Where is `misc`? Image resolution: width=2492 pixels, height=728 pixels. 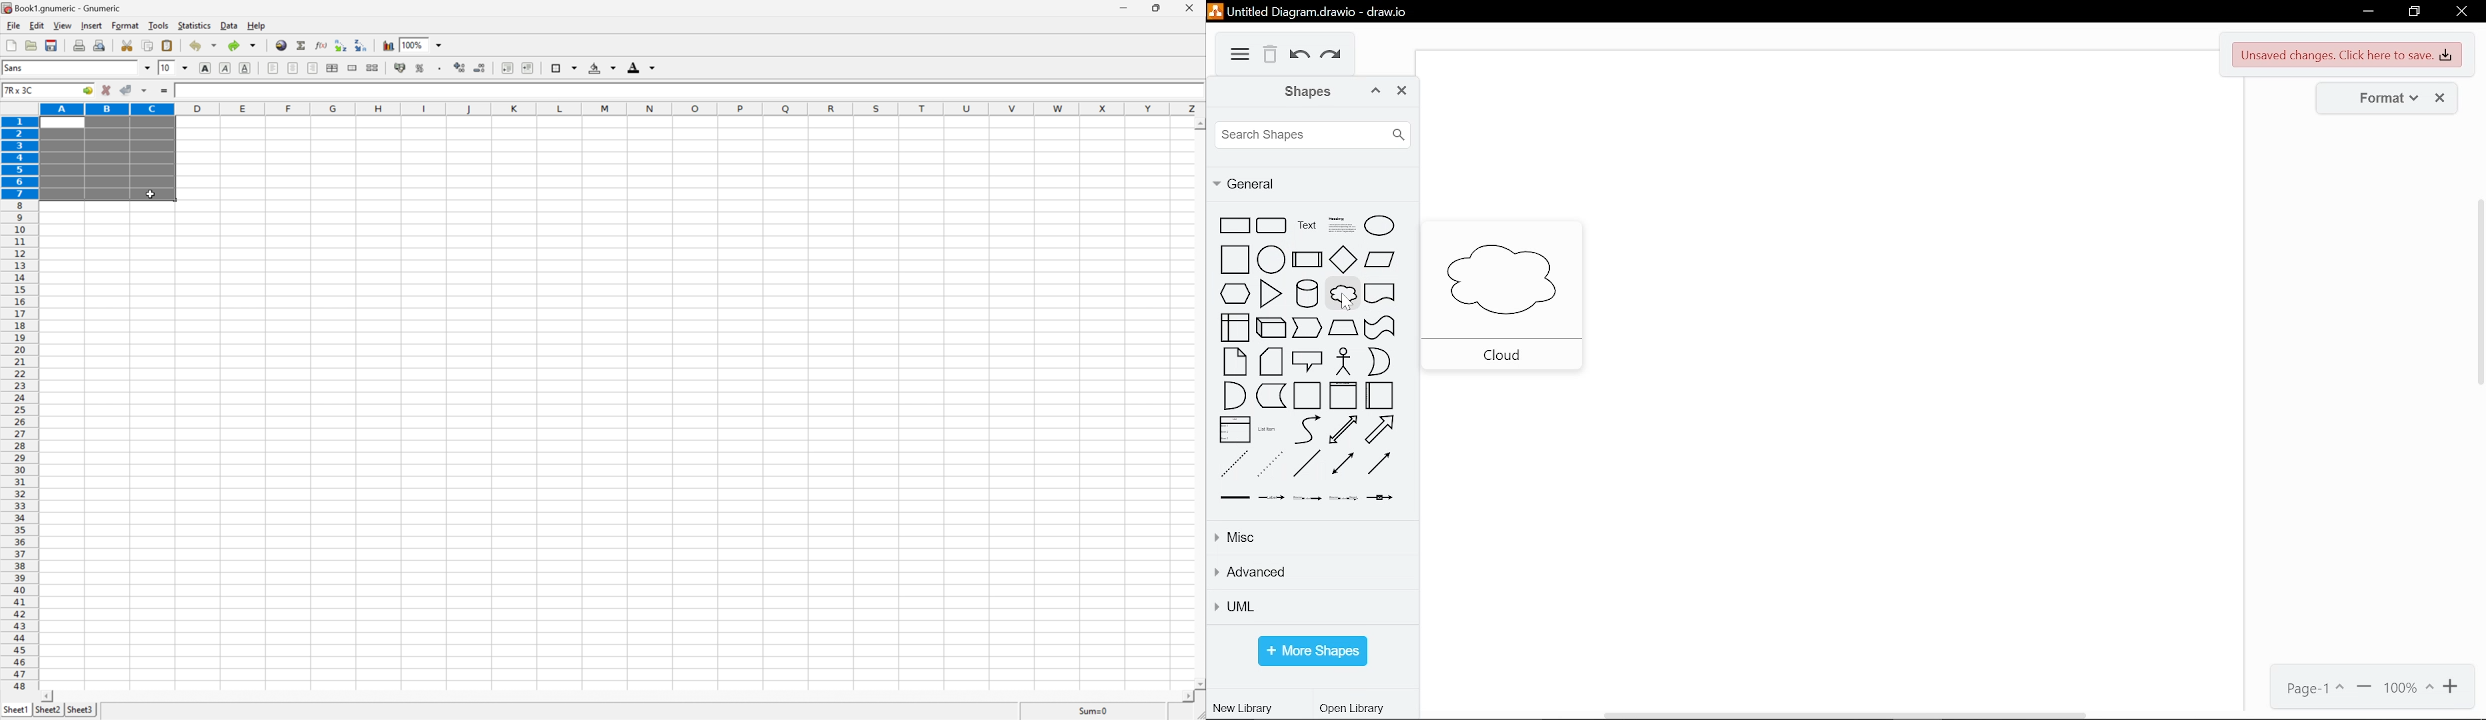
misc is located at coordinates (1310, 539).